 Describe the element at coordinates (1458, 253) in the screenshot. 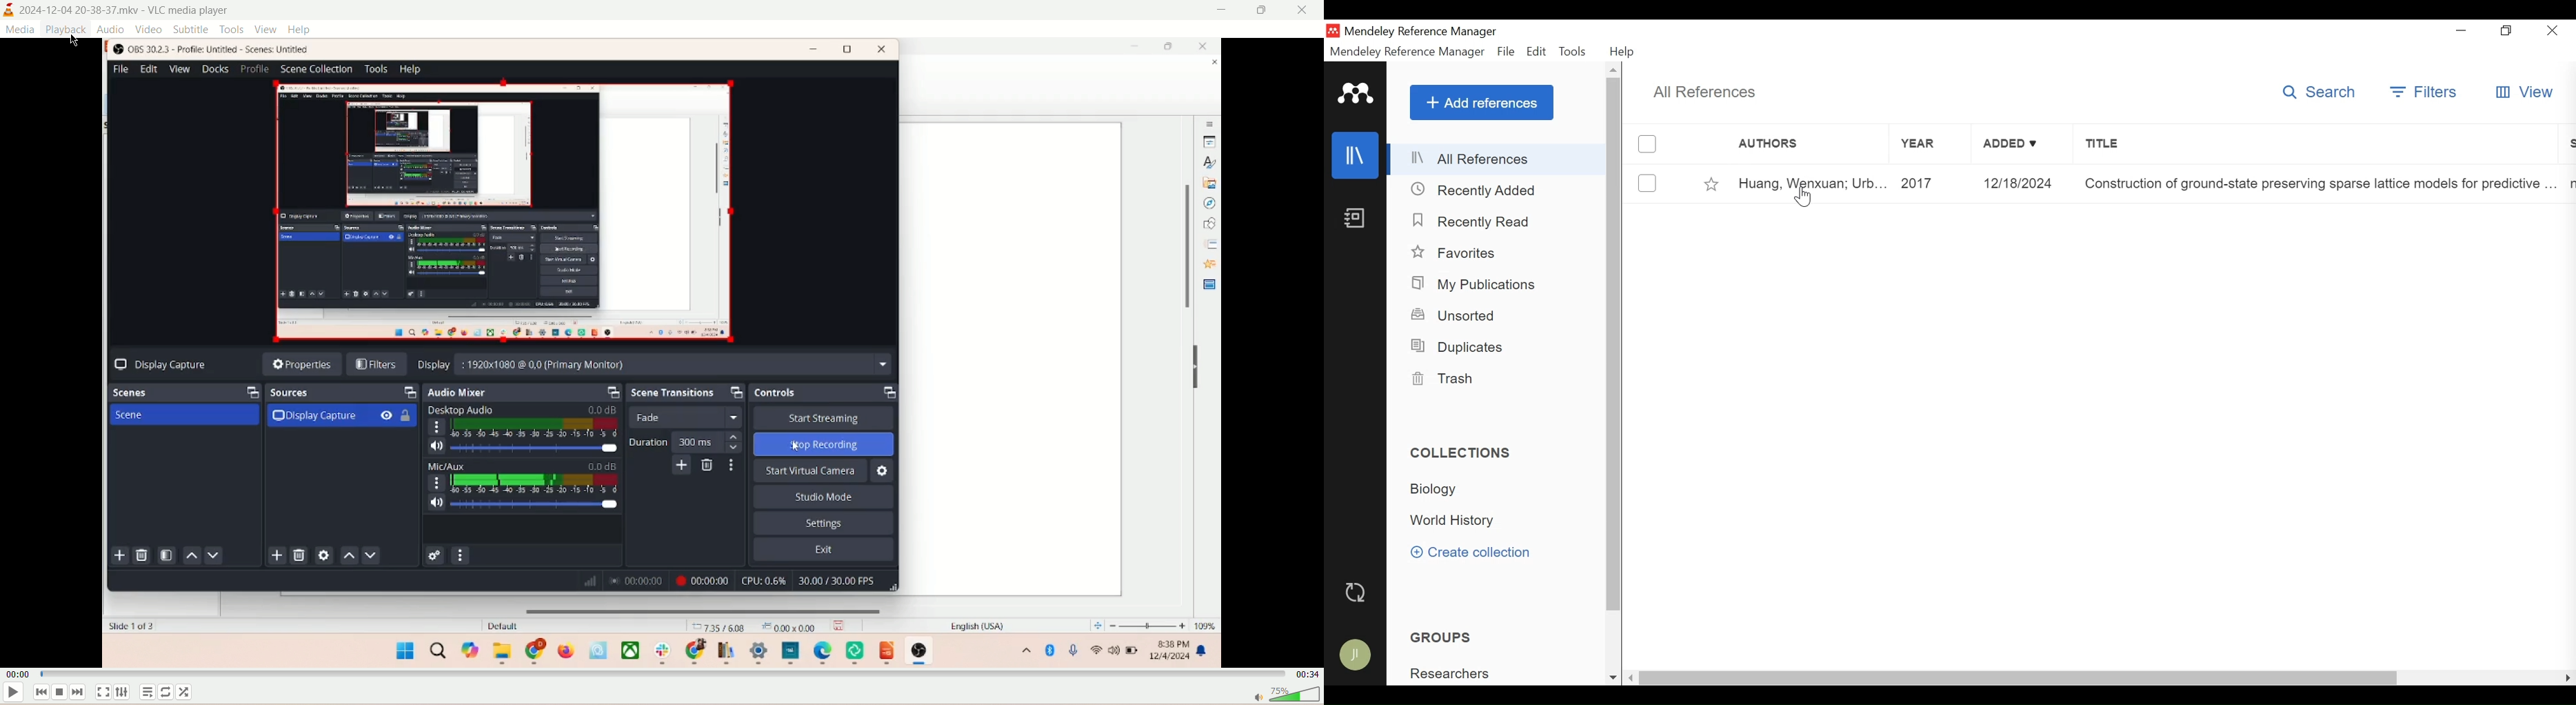

I see `Favorites` at that location.